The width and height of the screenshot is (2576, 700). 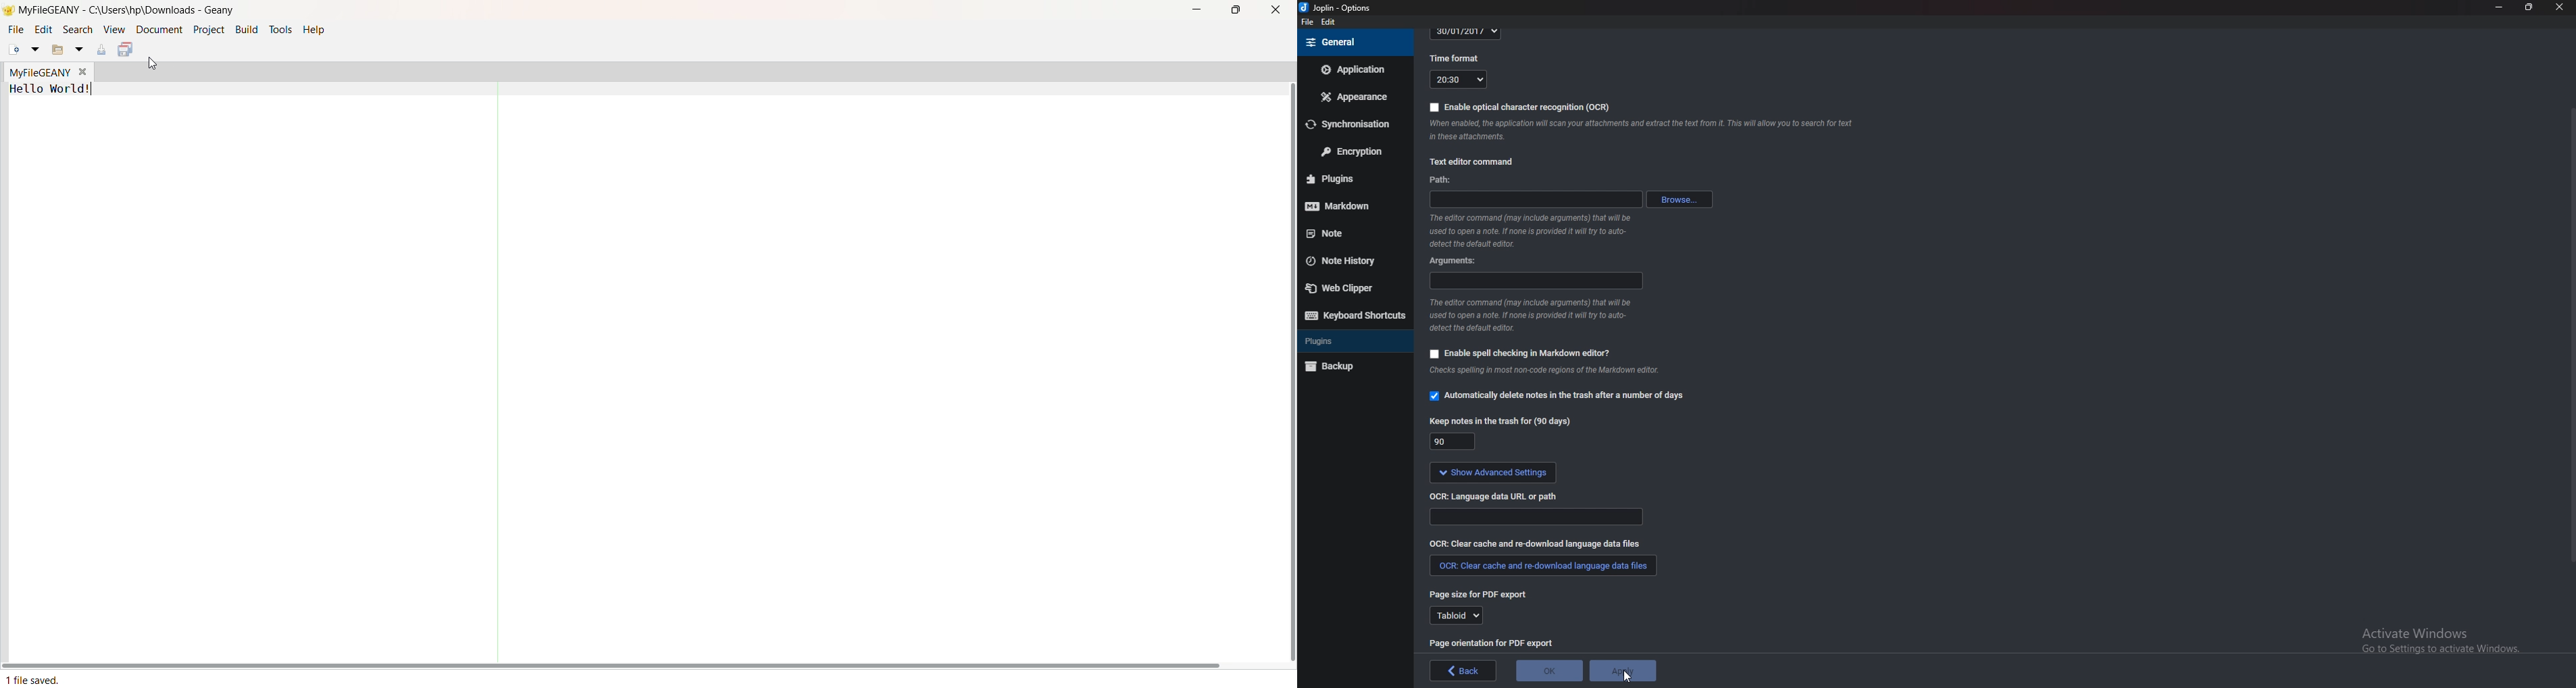 I want to click on scroll bar, so click(x=2571, y=334).